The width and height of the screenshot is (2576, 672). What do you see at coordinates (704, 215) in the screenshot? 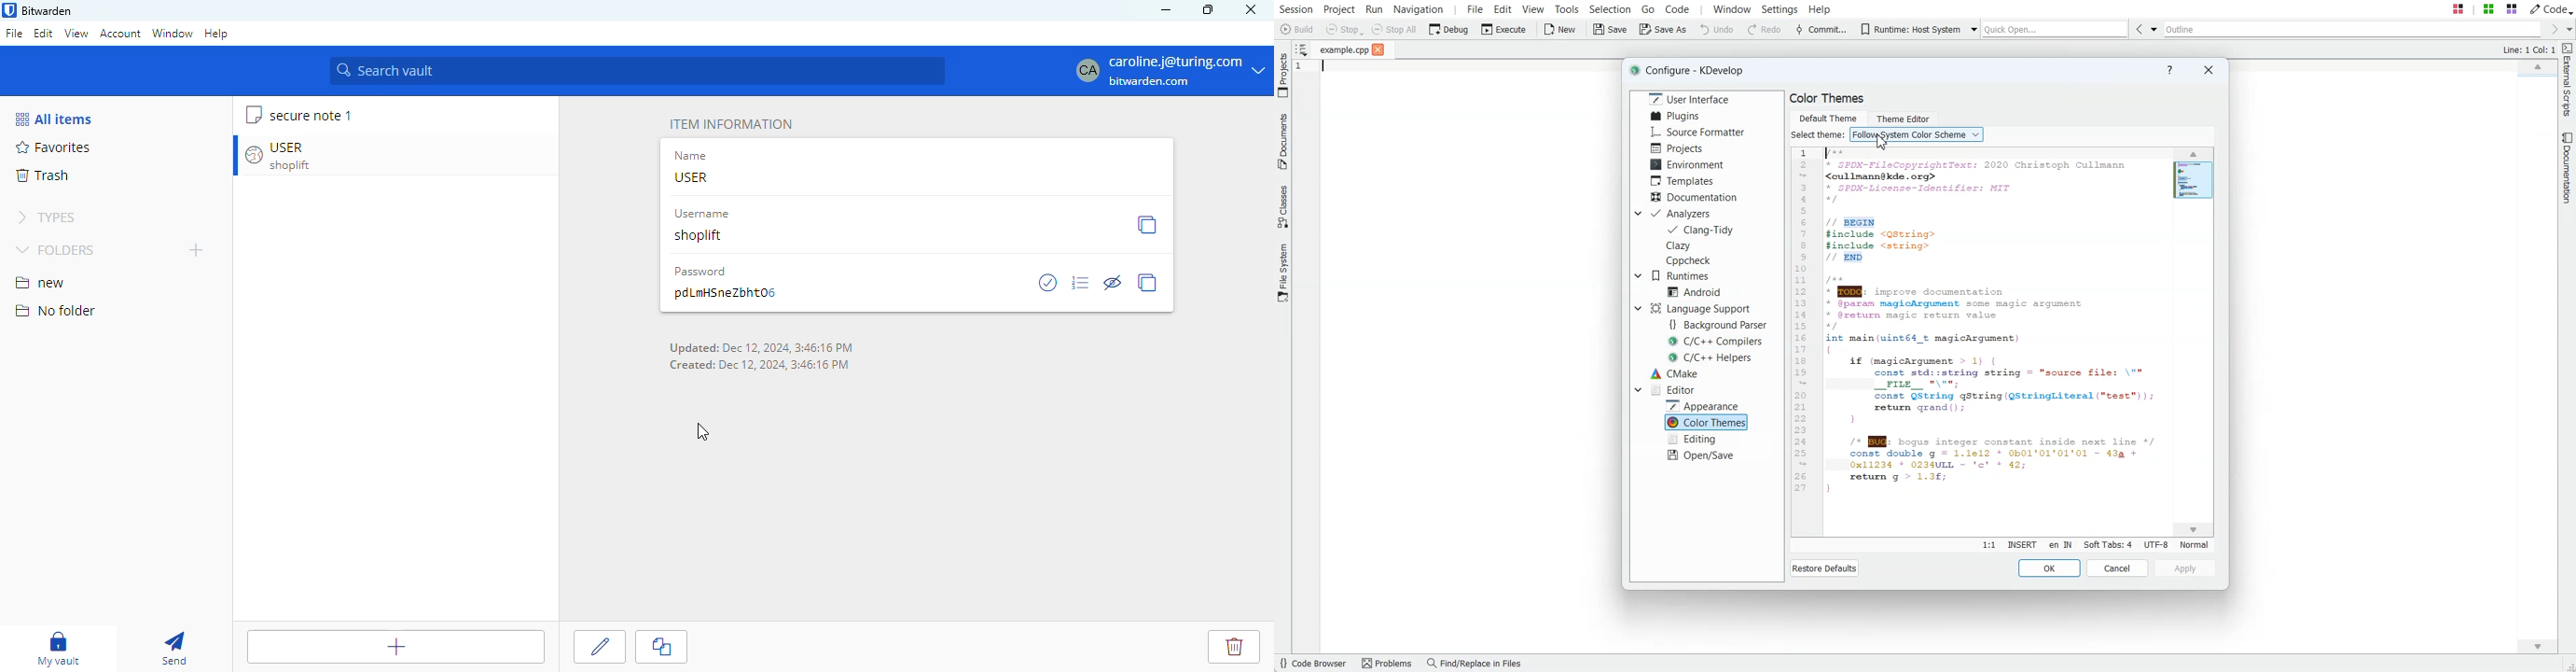
I see `Username` at bounding box center [704, 215].